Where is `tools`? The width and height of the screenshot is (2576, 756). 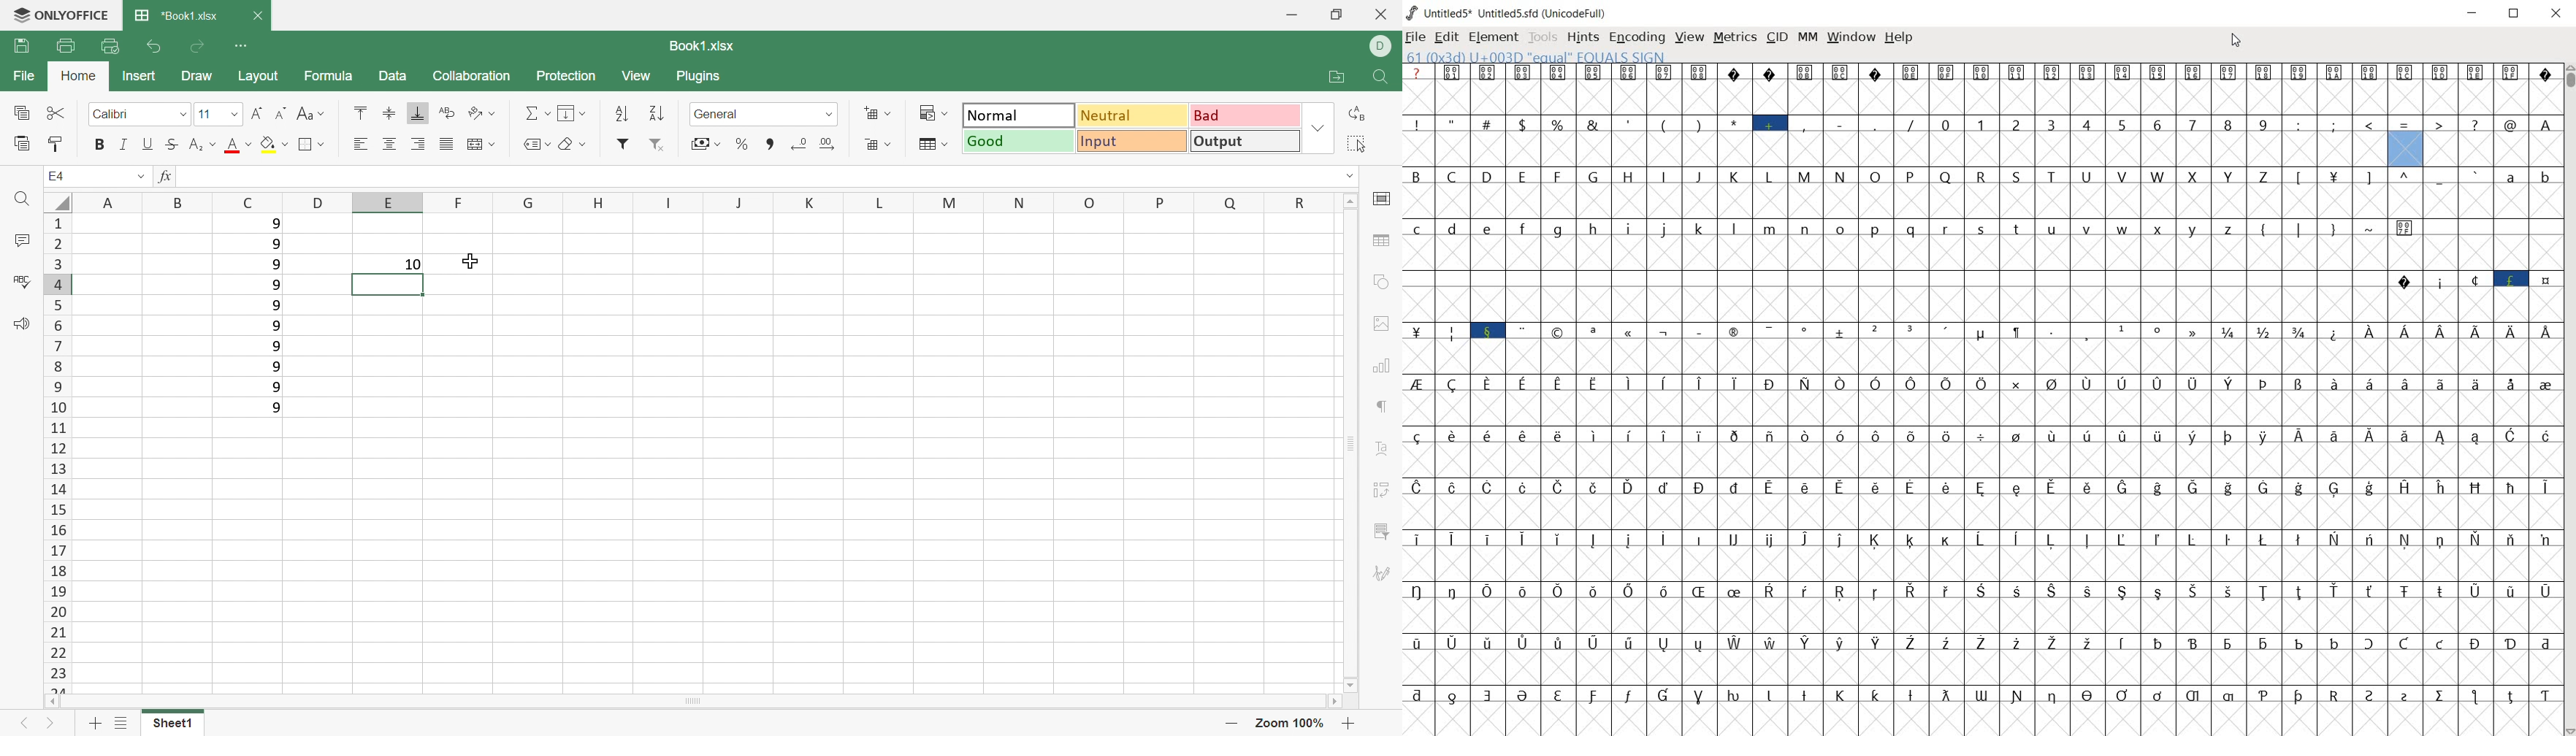
tools is located at coordinates (1541, 36).